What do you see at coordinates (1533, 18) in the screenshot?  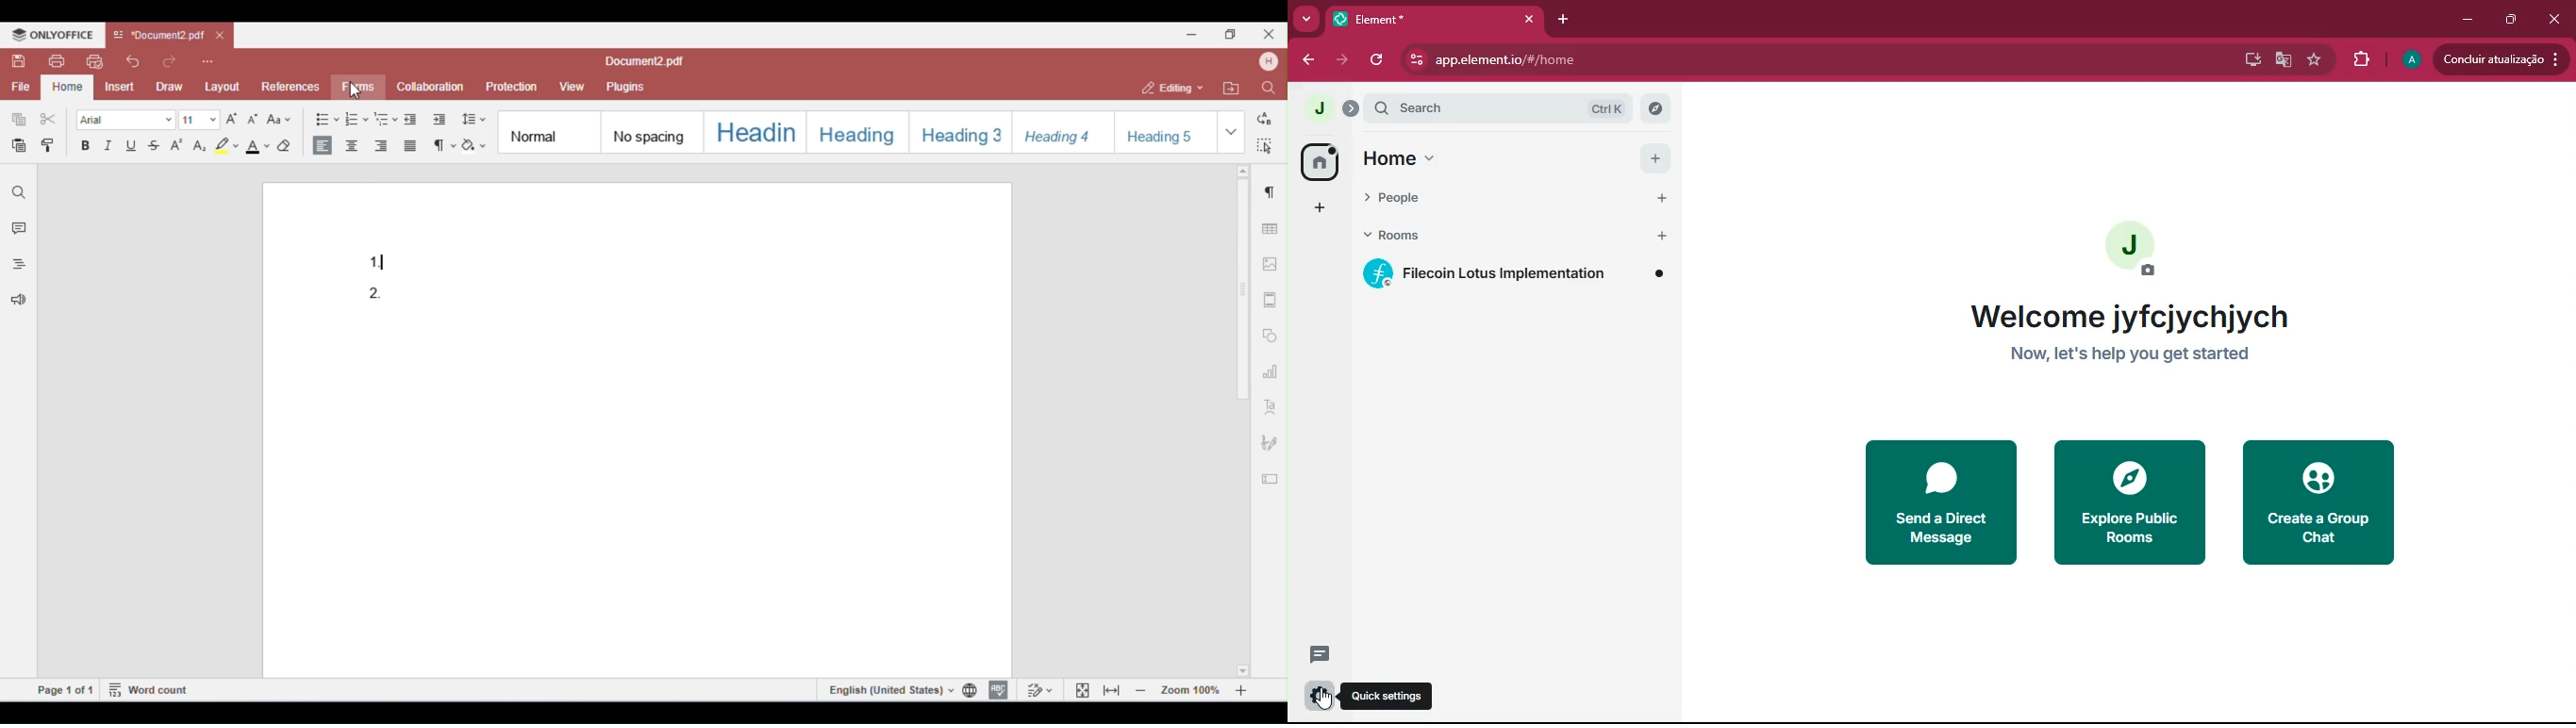 I see `close tab` at bounding box center [1533, 18].